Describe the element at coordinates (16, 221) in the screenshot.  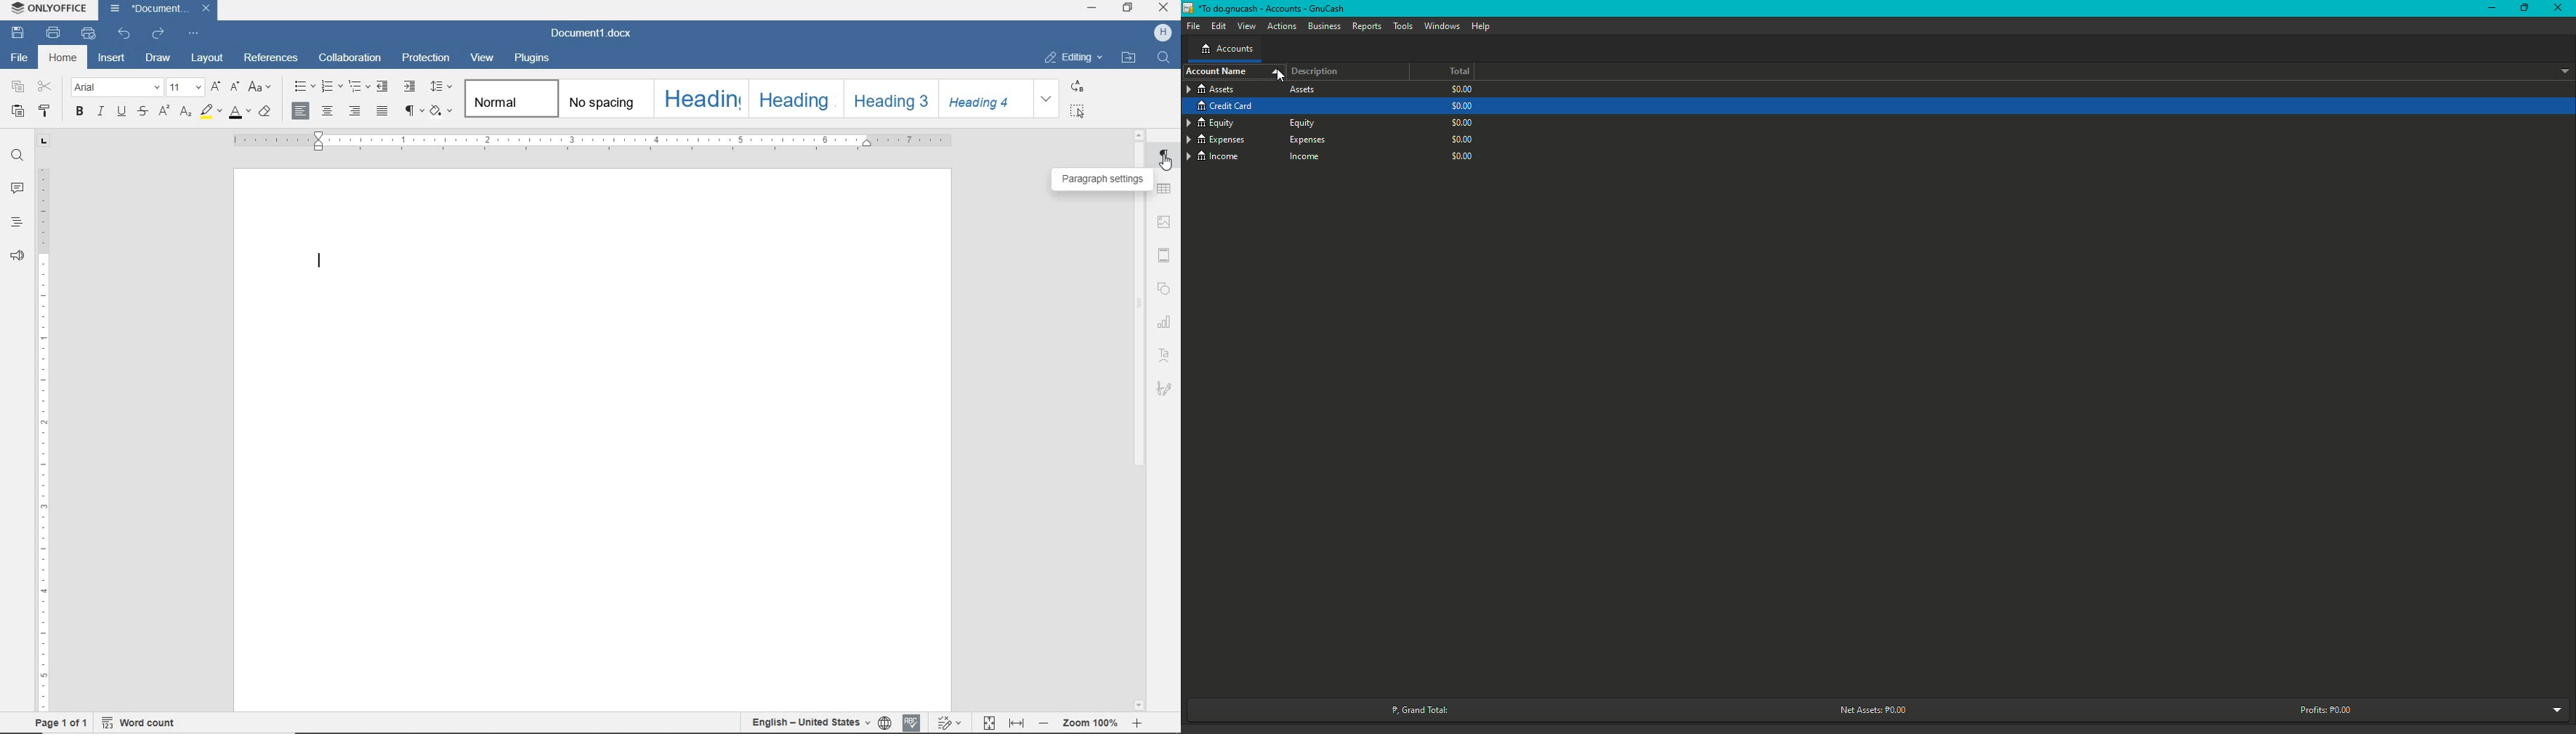
I see `headings` at that location.